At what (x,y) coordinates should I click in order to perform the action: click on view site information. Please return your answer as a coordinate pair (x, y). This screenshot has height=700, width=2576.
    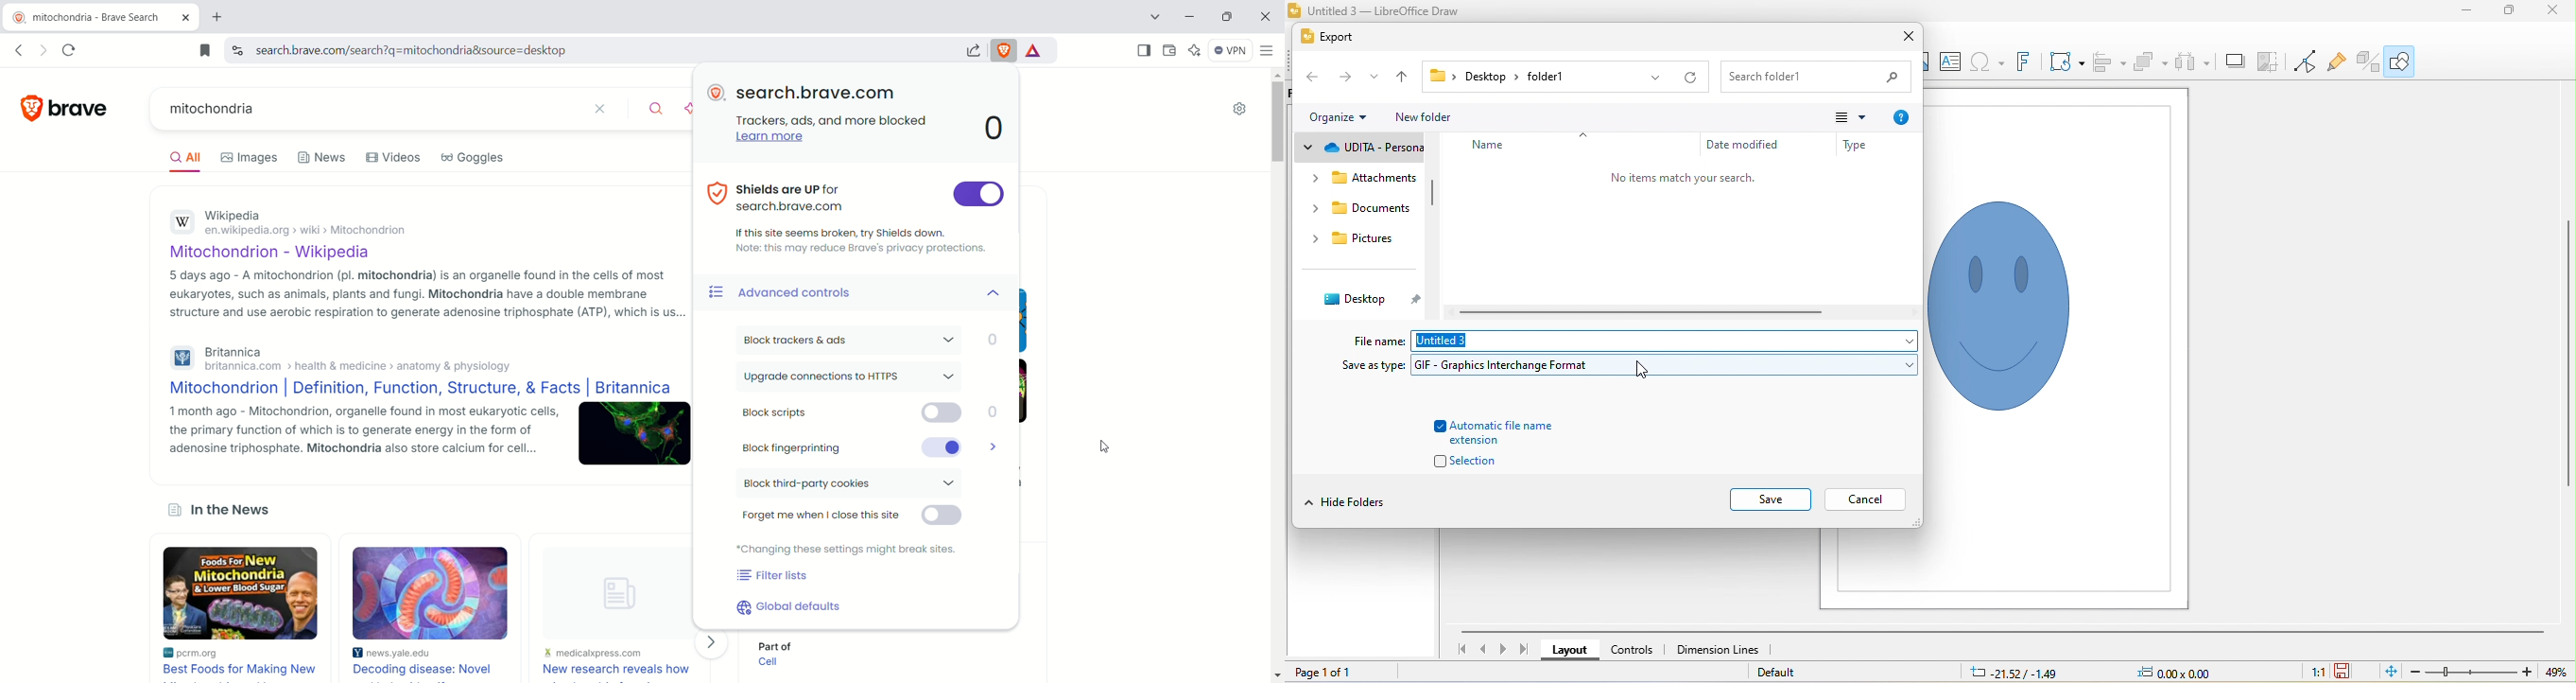
    Looking at the image, I should click on (238, 49).